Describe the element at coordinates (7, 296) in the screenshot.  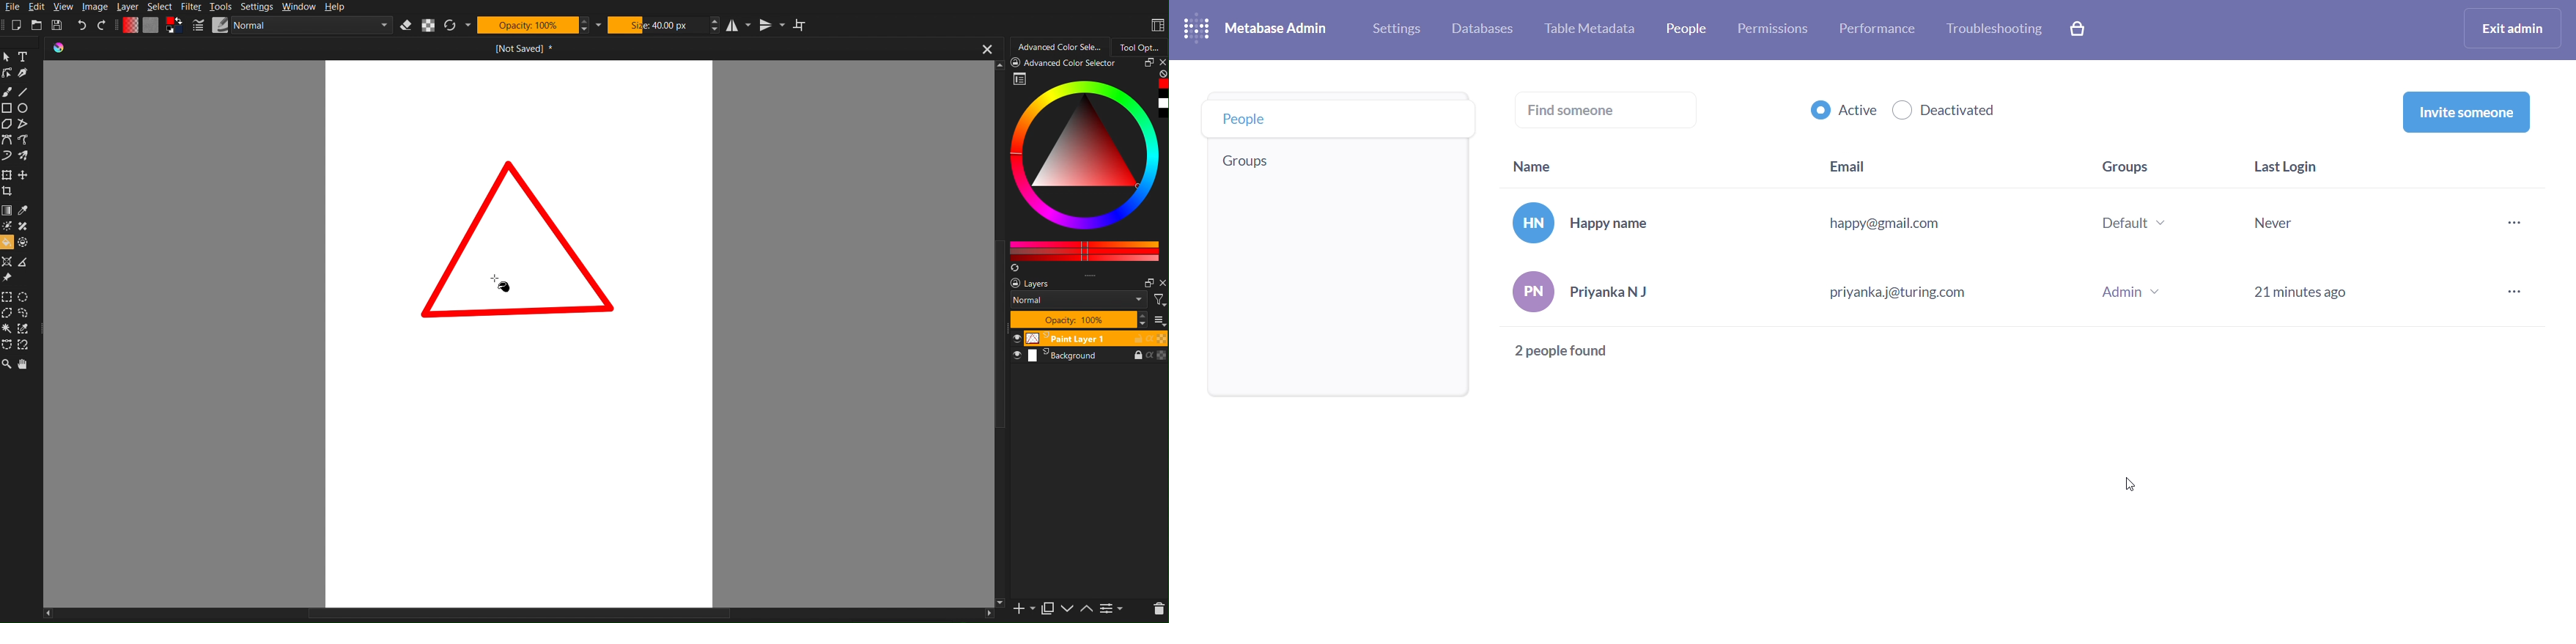
I see `rectangular Selection Tools` at that location.